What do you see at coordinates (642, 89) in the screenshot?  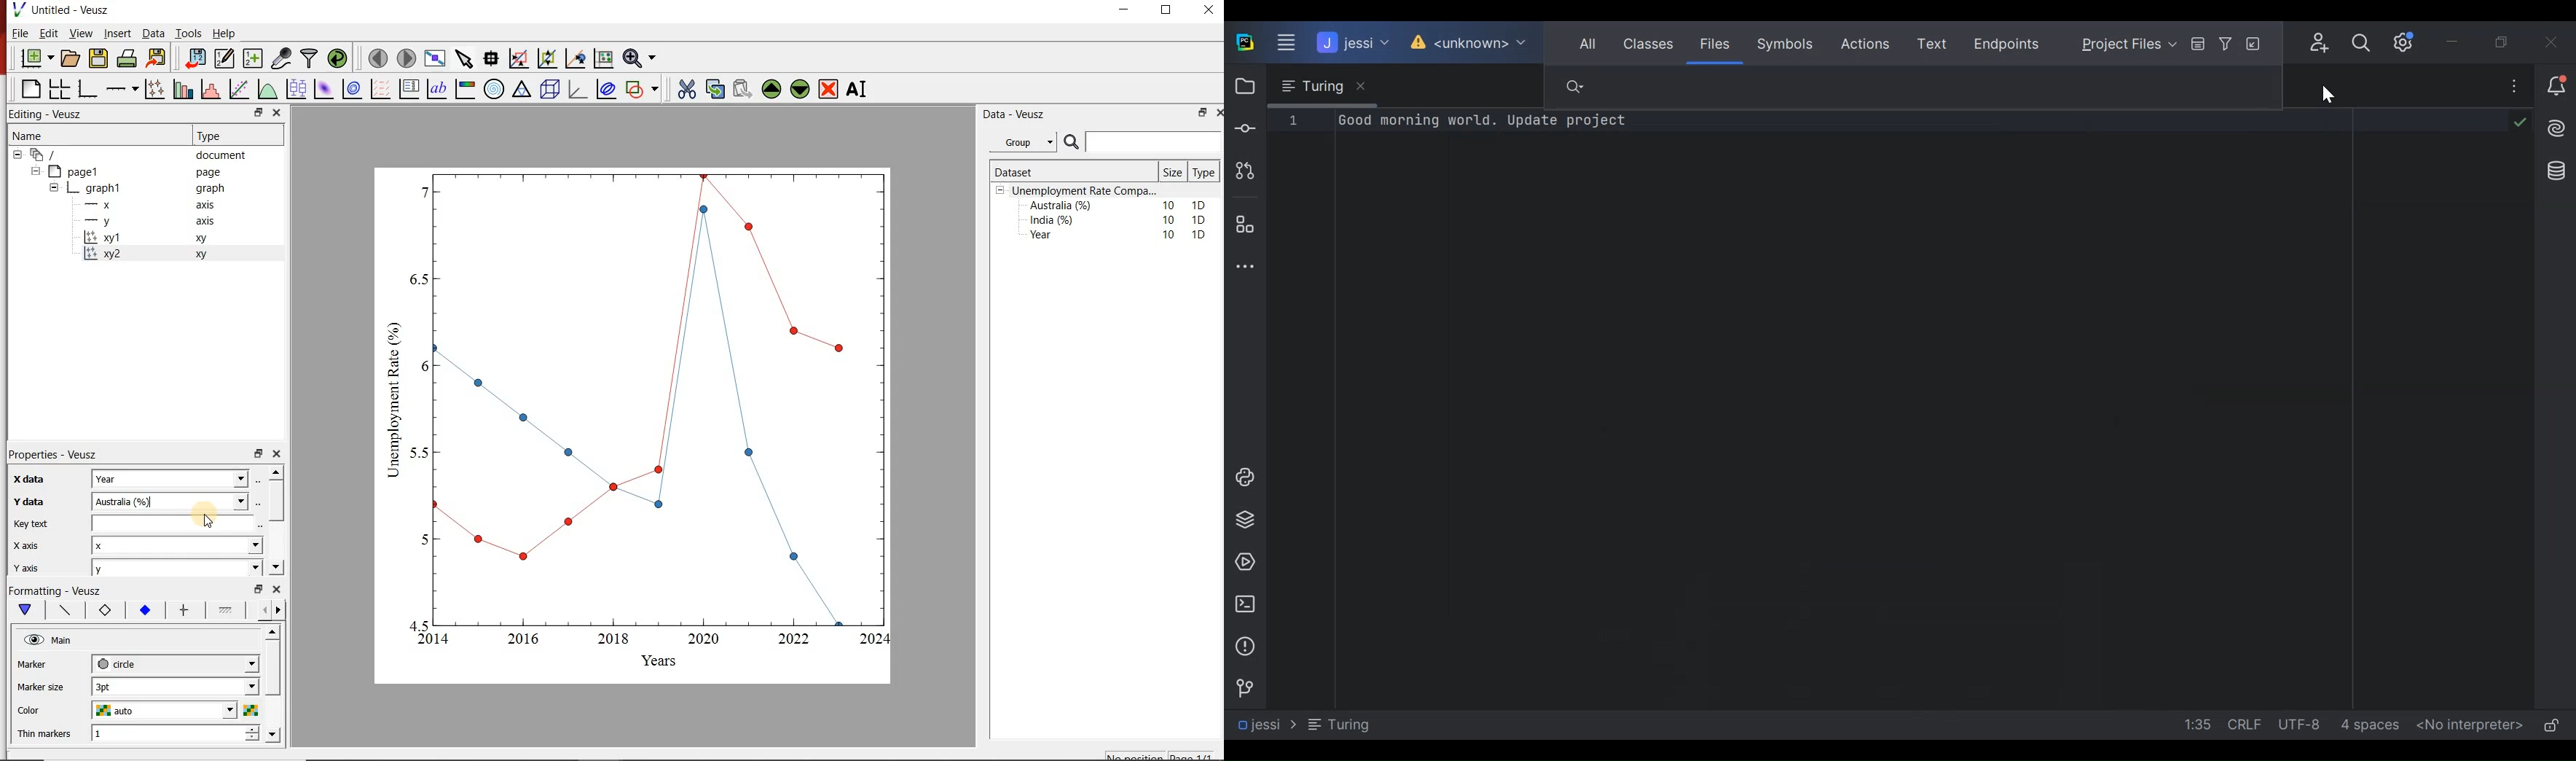 I see `add a shapes` at bounding box center [642, 89].